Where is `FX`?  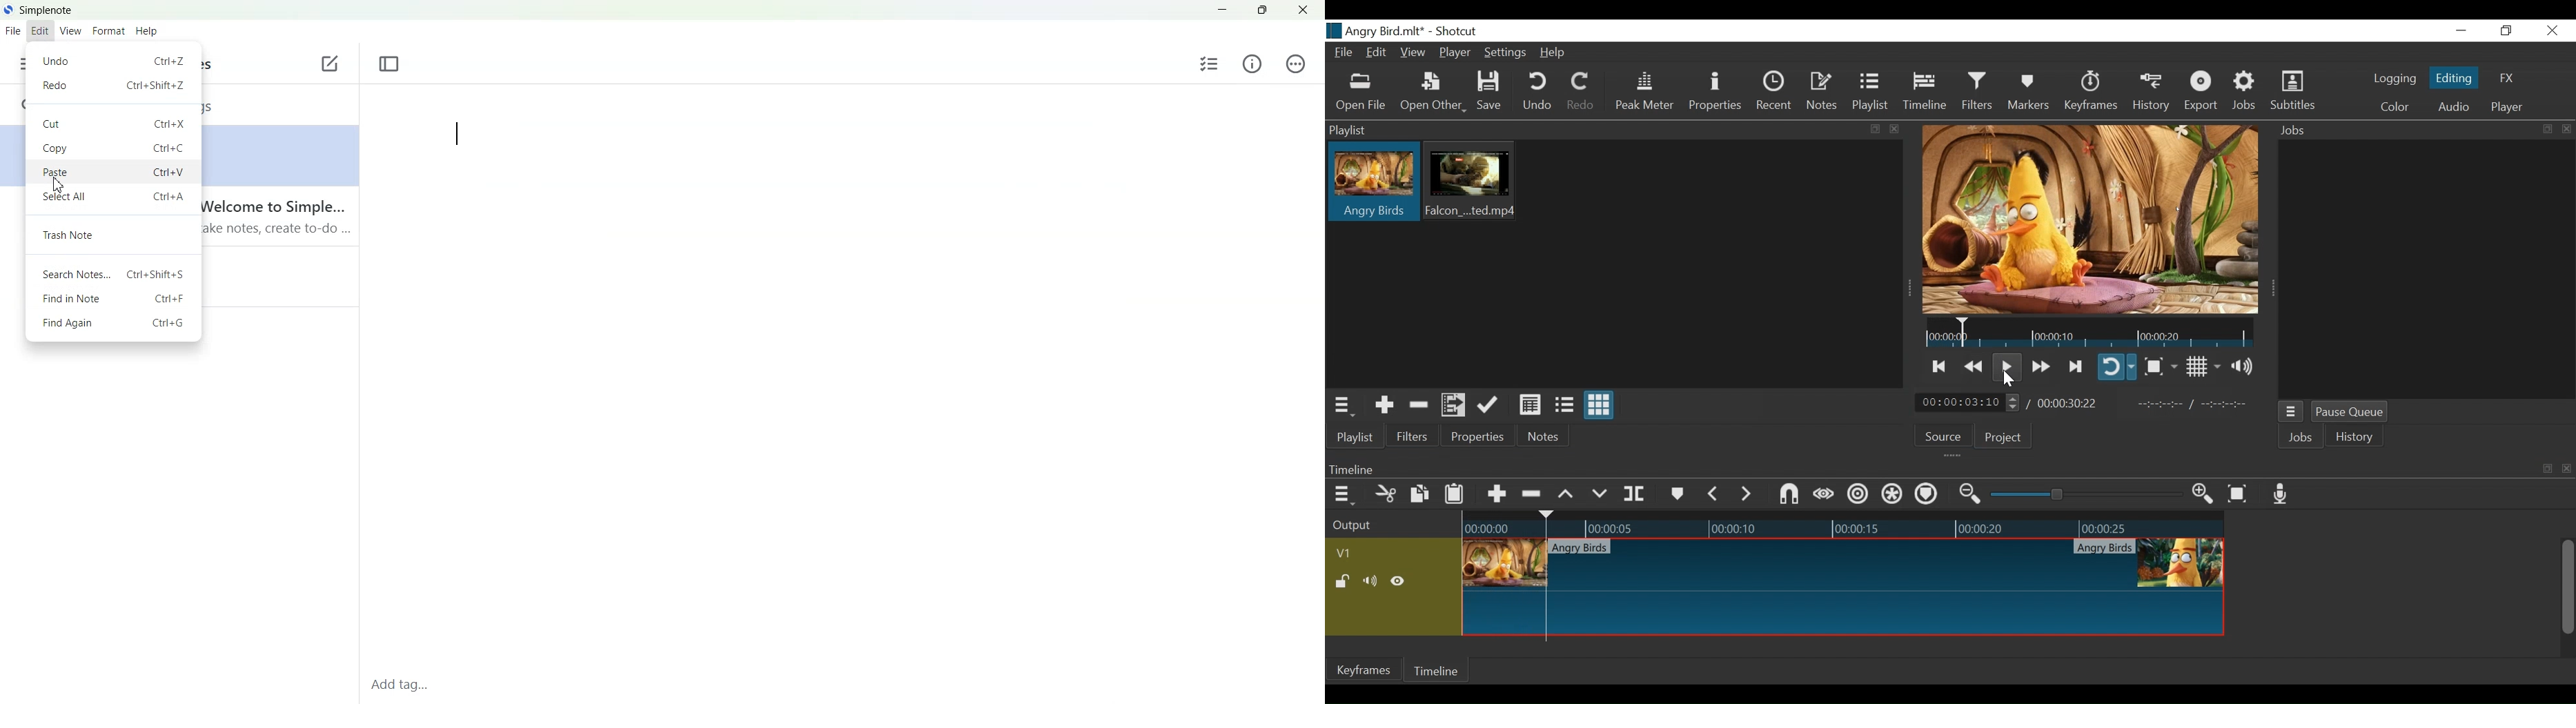
FX is located at coordinates (2506, 78).